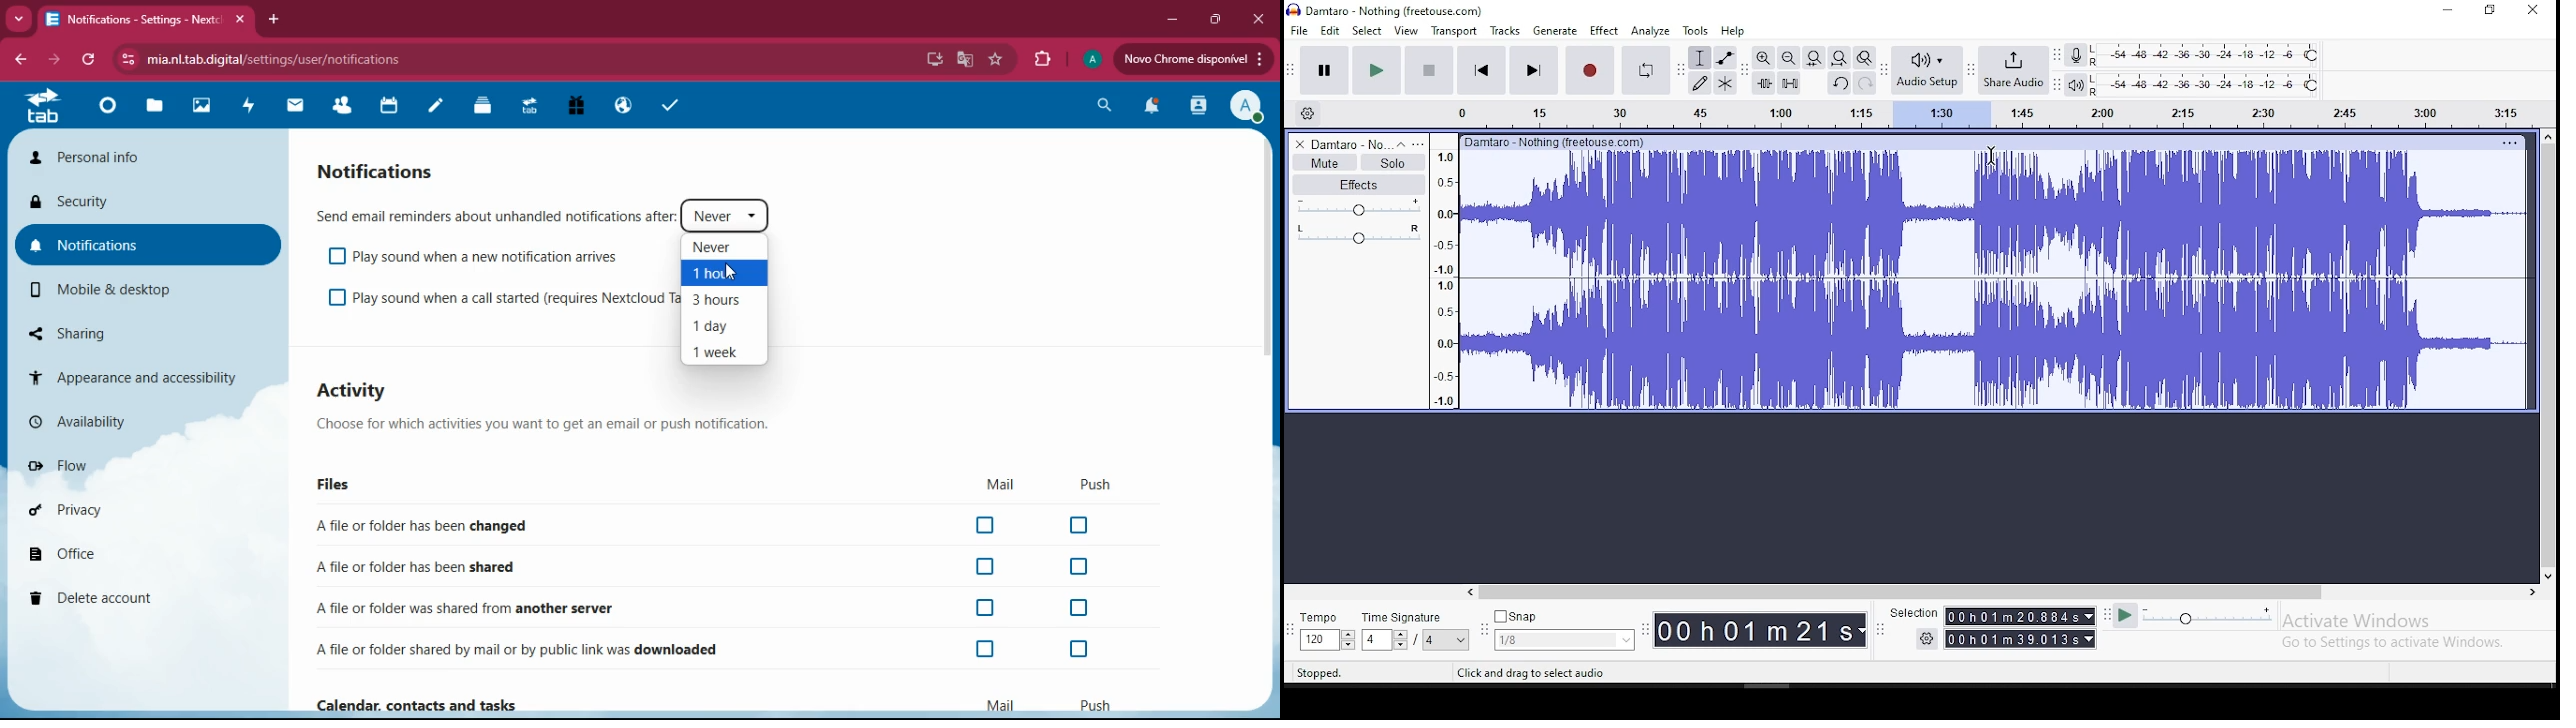  I want to click on analyze, so click(1651, 31).